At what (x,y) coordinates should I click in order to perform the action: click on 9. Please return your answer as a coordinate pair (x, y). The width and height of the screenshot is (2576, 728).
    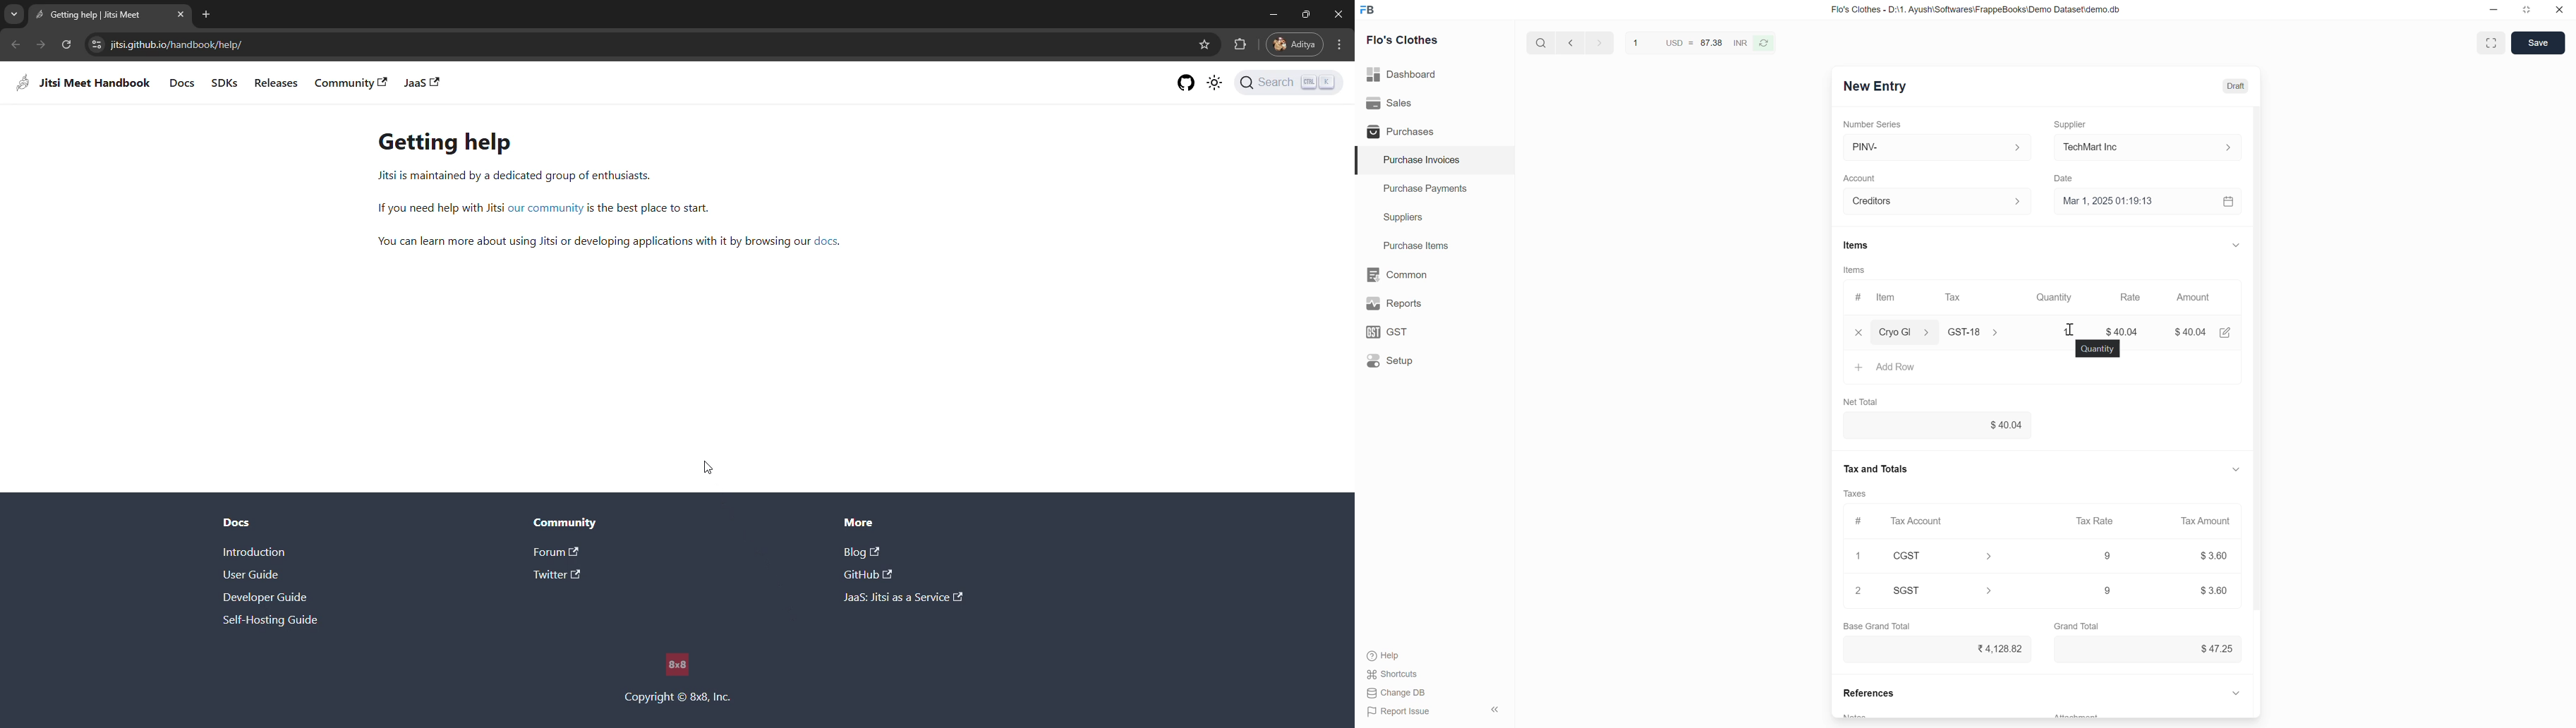
    Looking at the image, I should click on (2093, 592).